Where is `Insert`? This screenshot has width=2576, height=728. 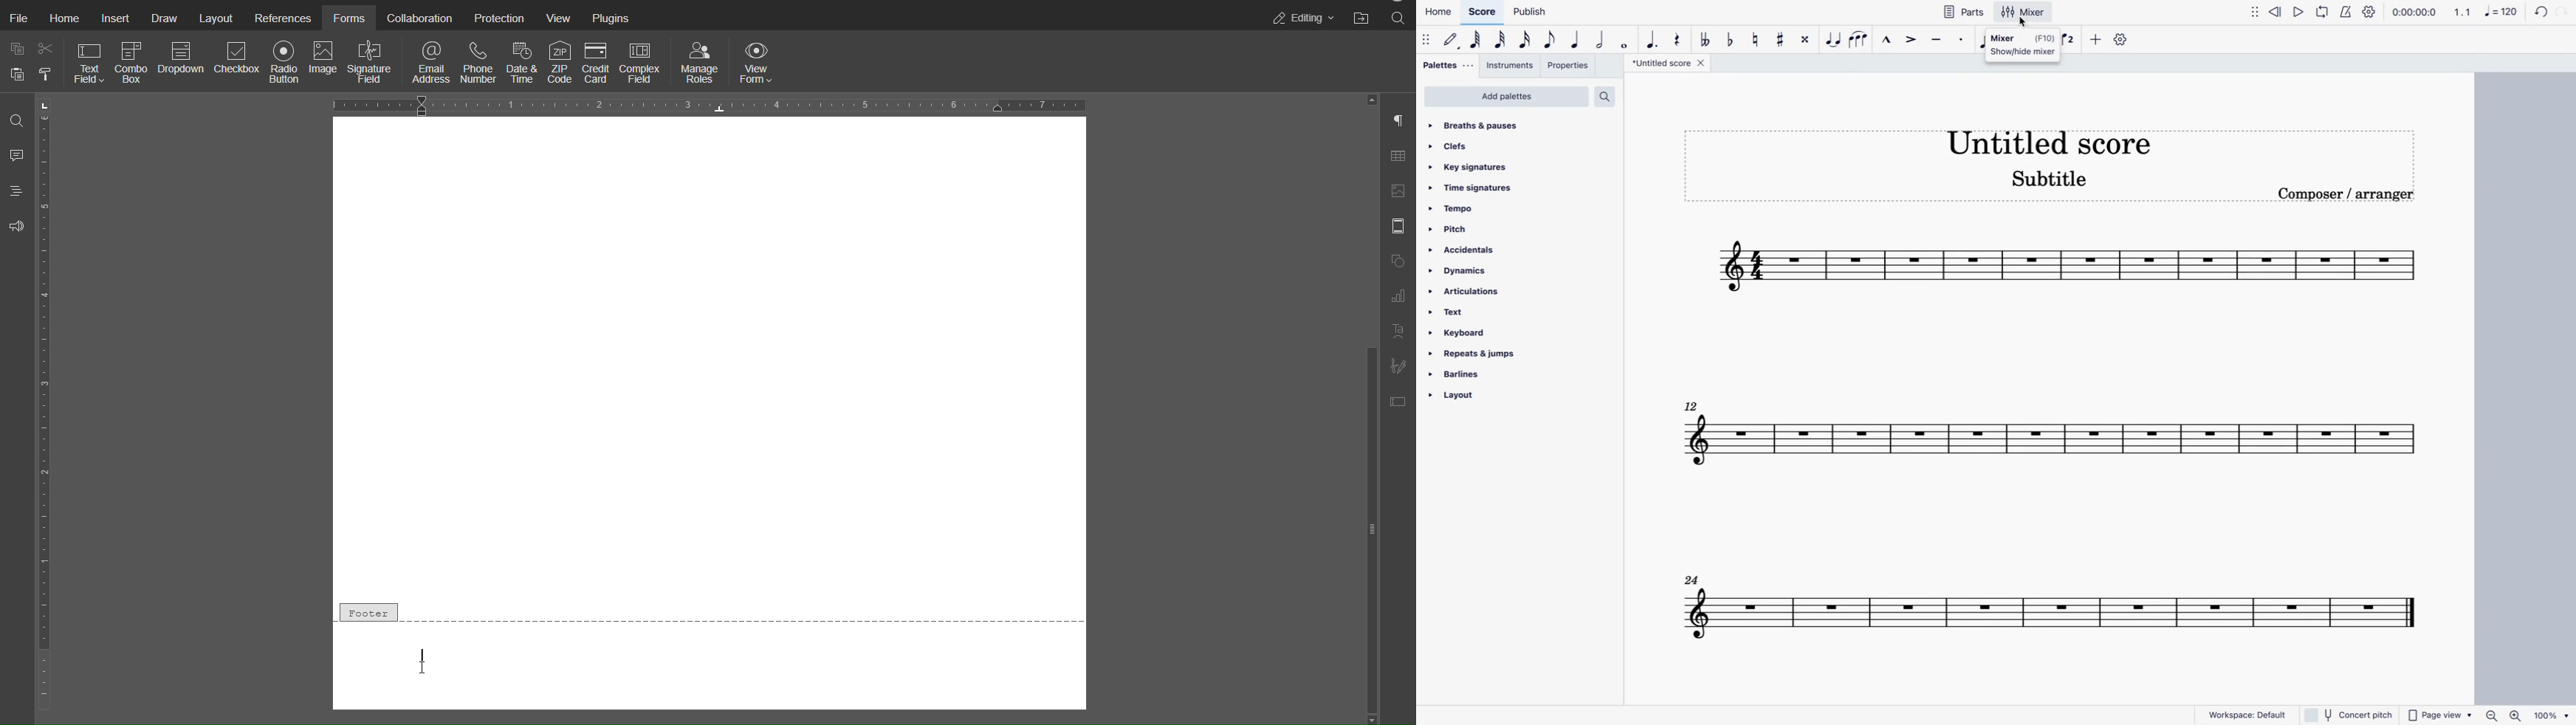
Insert is located at coordinates (117, 18).